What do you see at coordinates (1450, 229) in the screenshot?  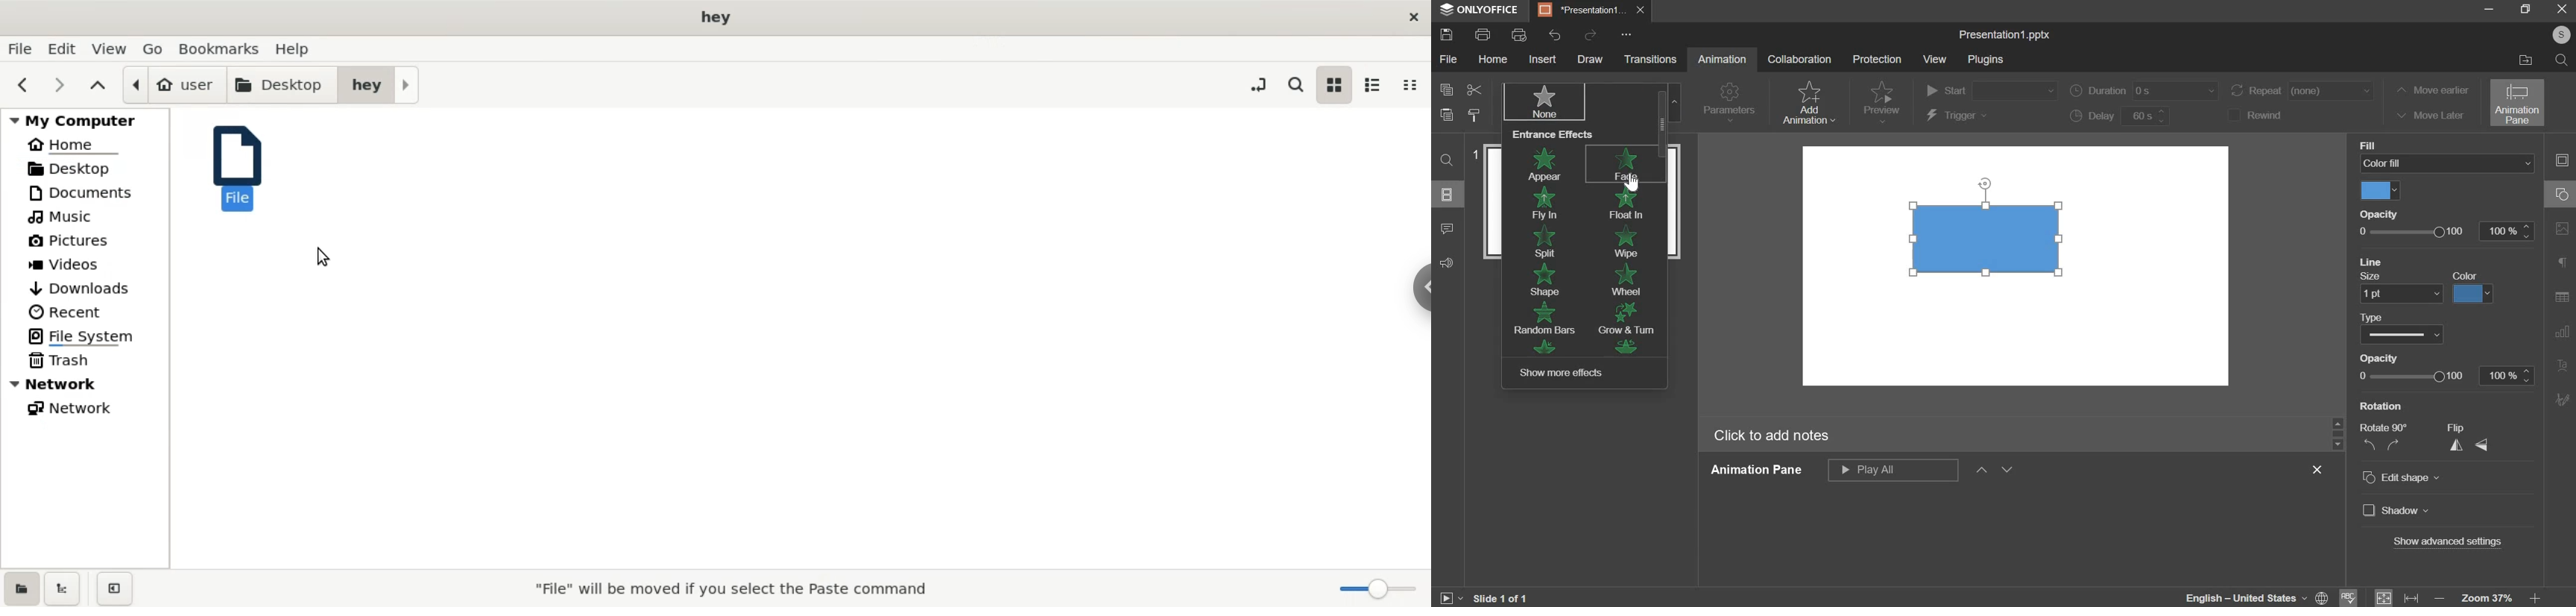 I see `comments` at bounding box center [1450, 229].